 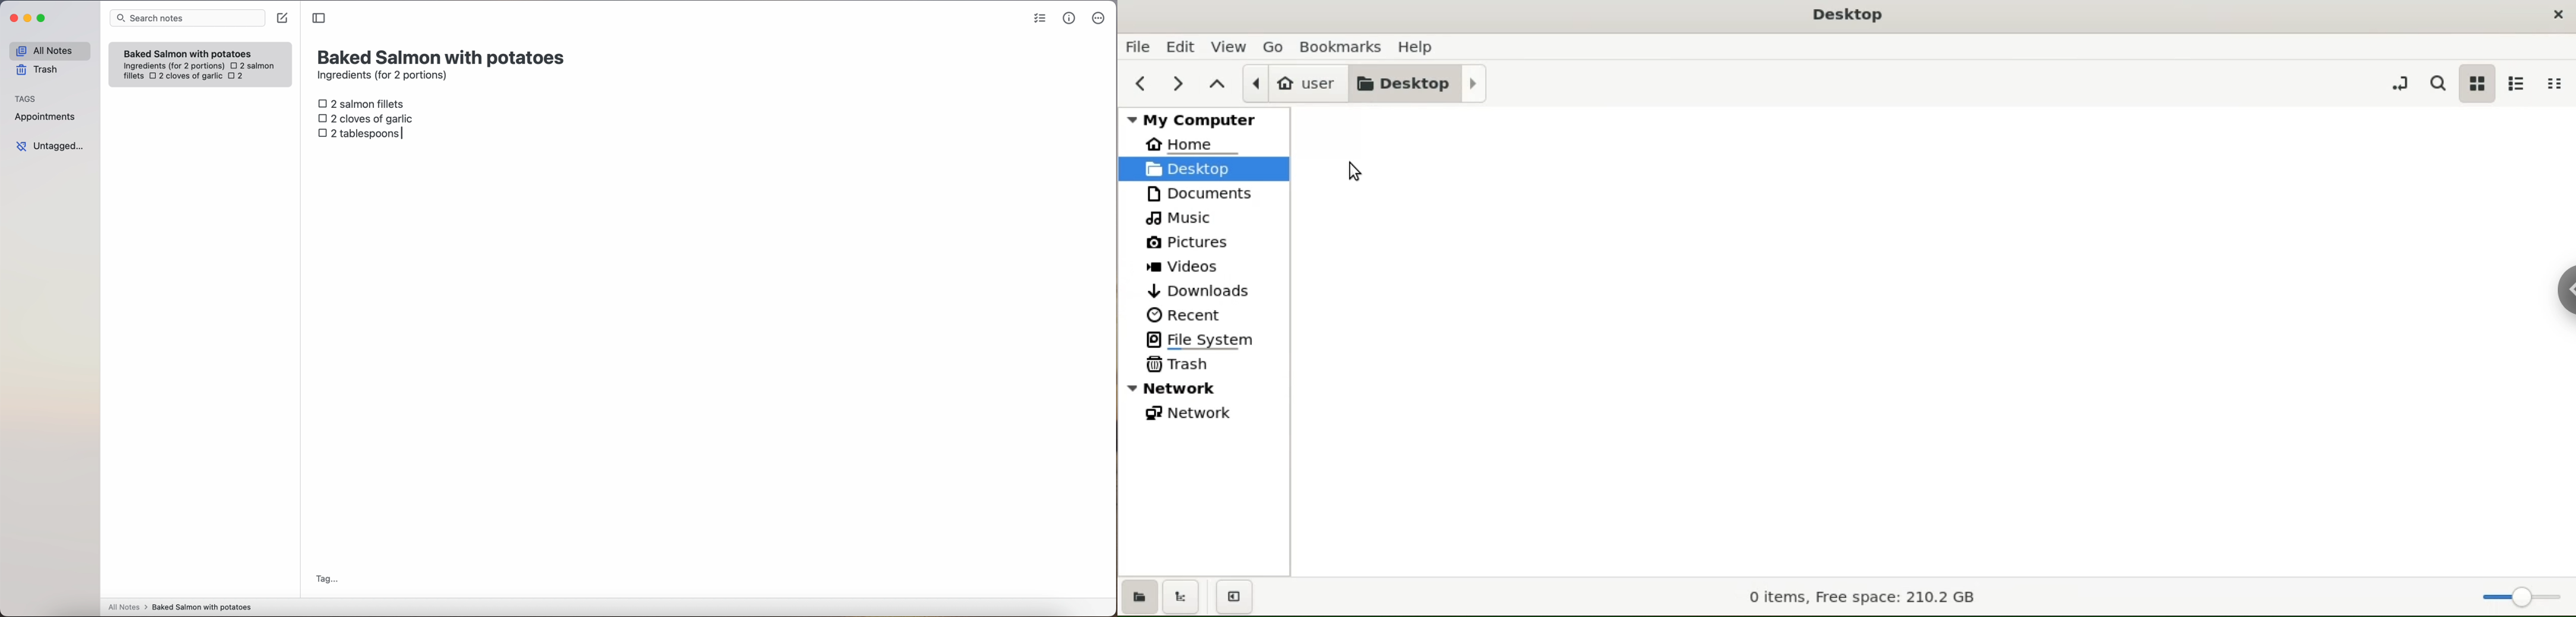 What do you see at coordinates (13, 19) in the screenshot?
I see `close Simplenote` at bounding box center [13, 19].